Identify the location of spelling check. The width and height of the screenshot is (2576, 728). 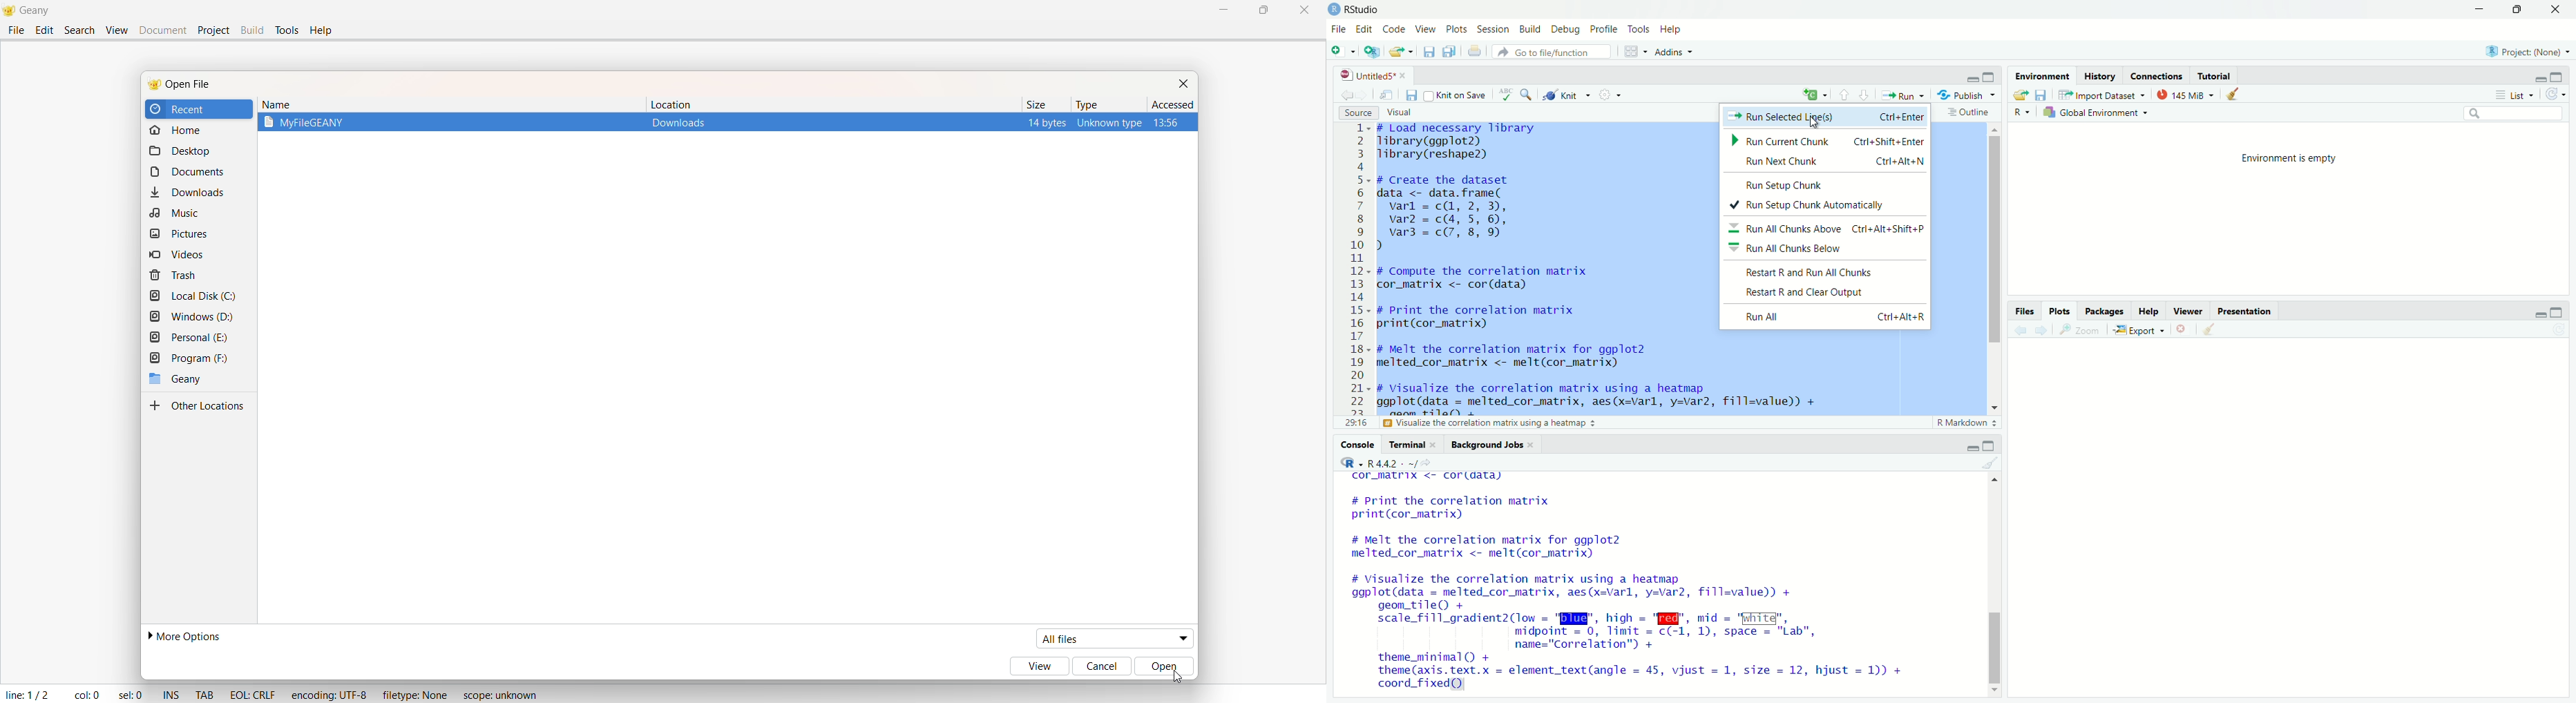
(1505, 94).